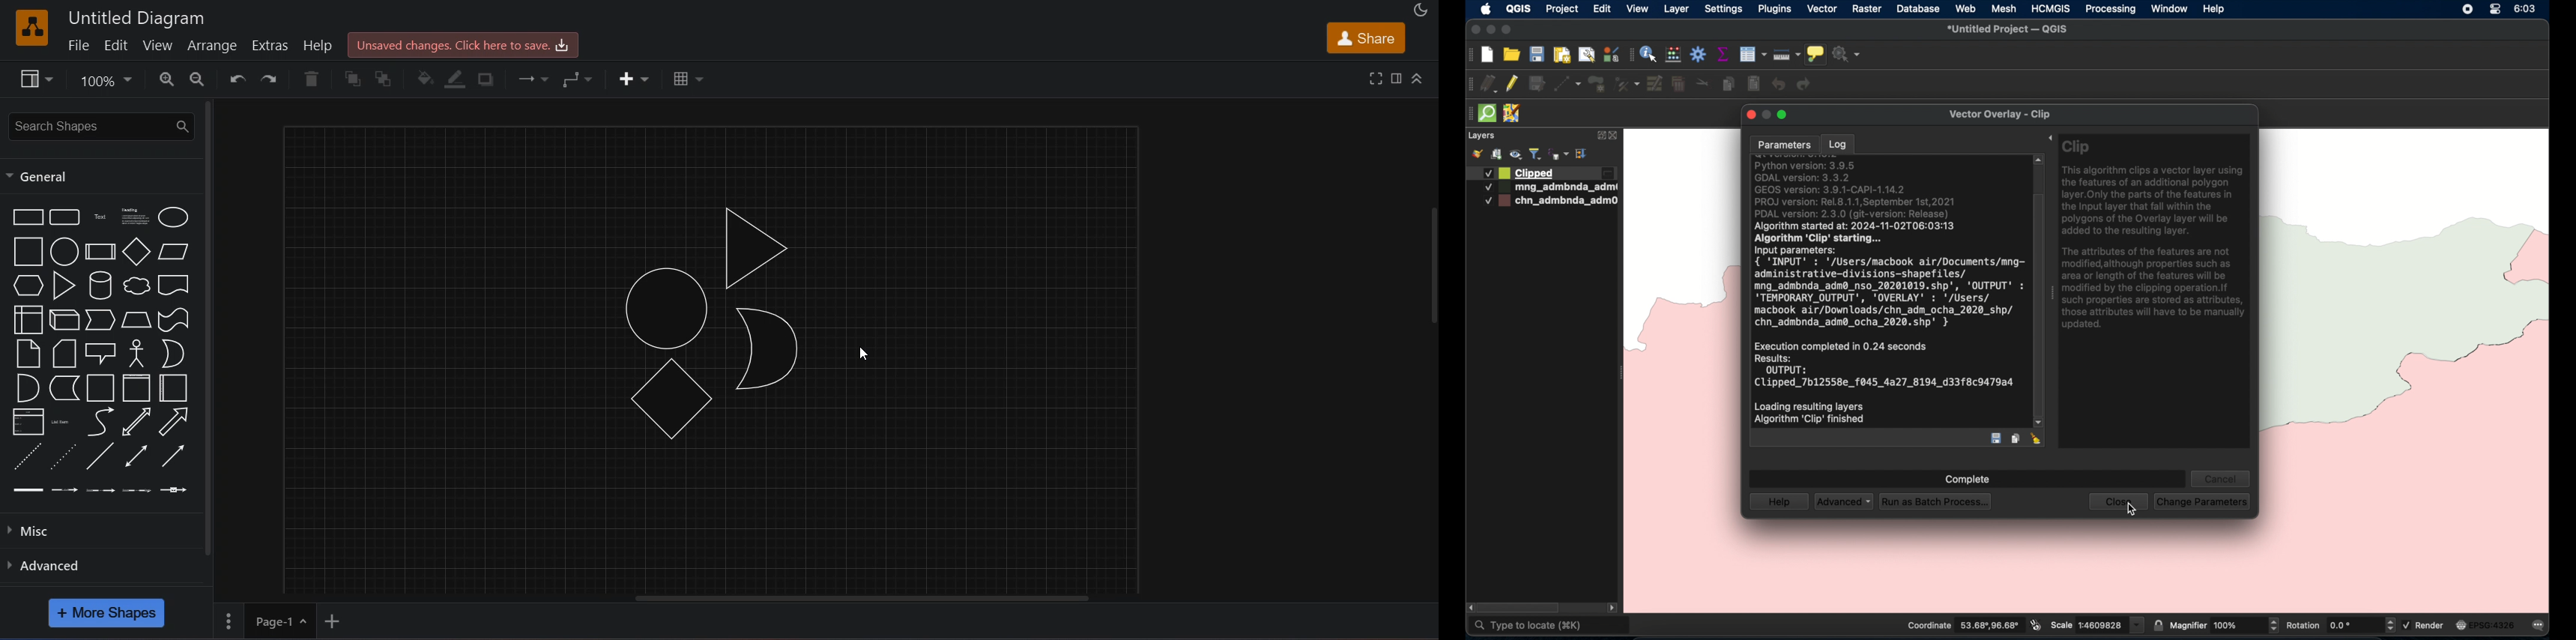  What do you see at coordinates (25, 286) in the screenshot?
I see `hexagon` at bounding box center [25, 286].